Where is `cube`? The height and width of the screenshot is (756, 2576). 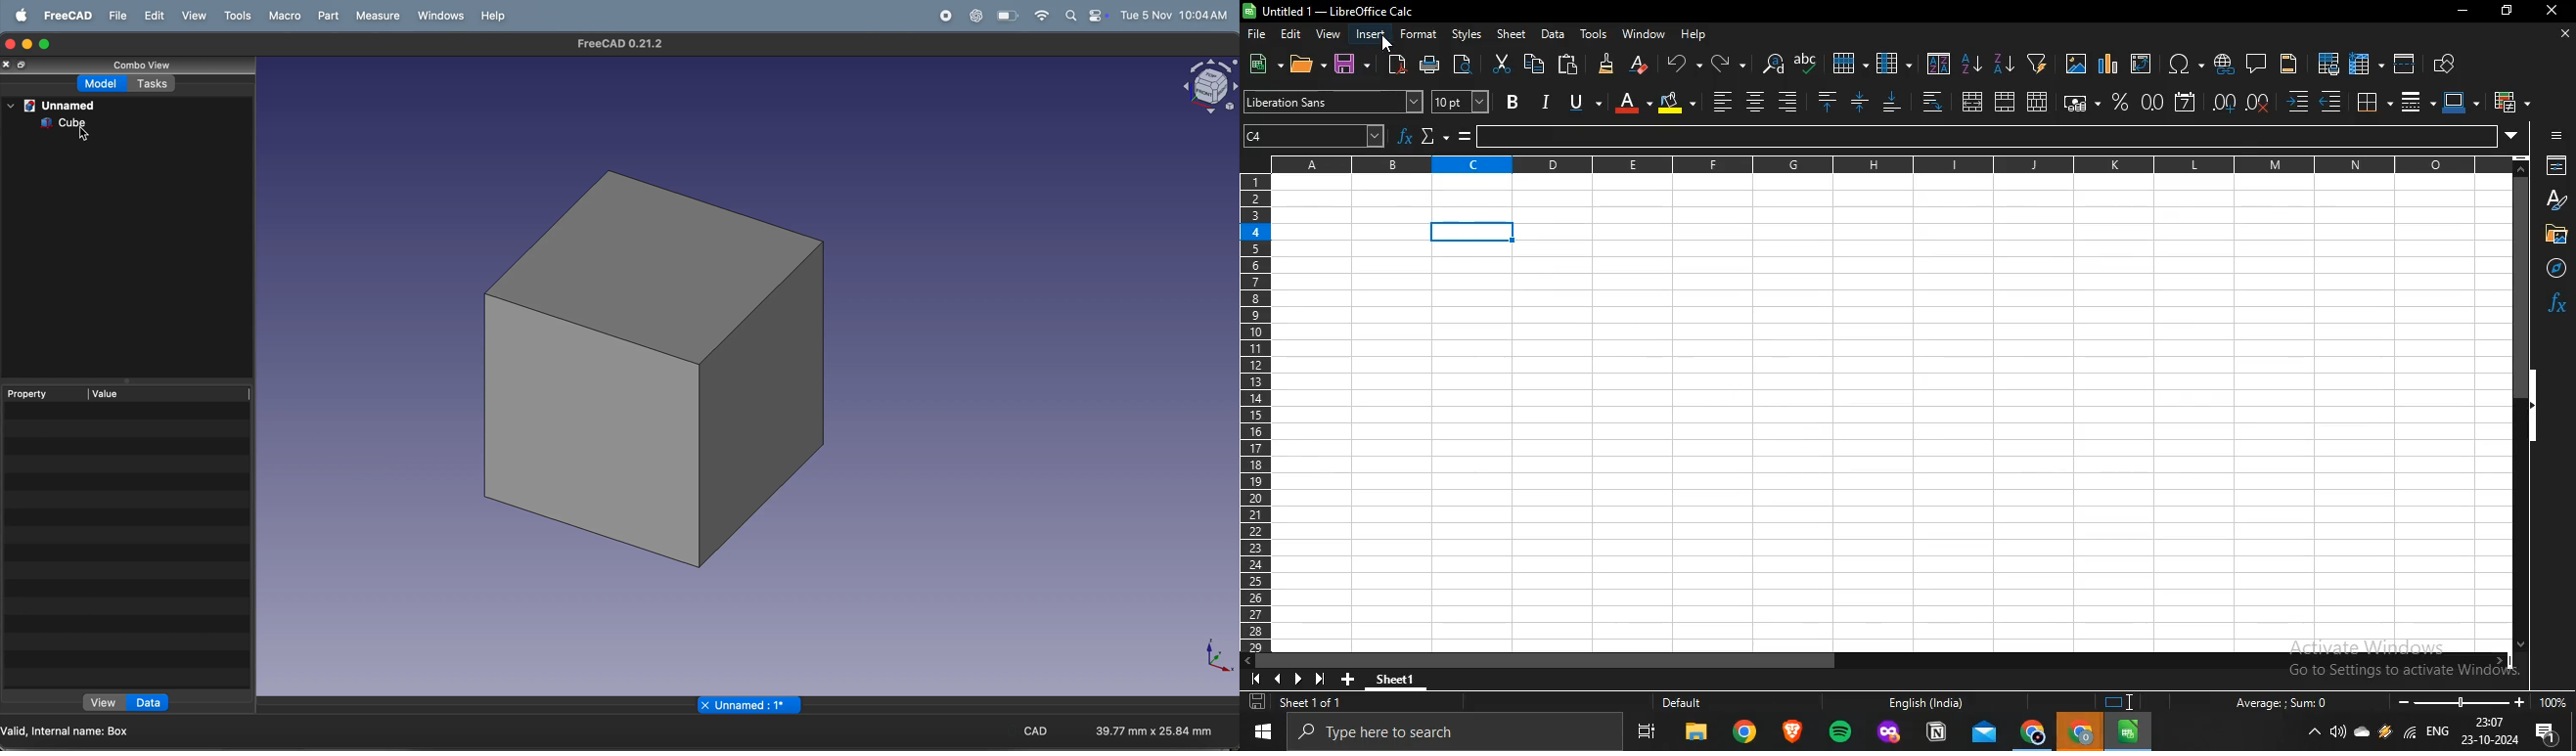
cube is located at coordinates (71, 121).